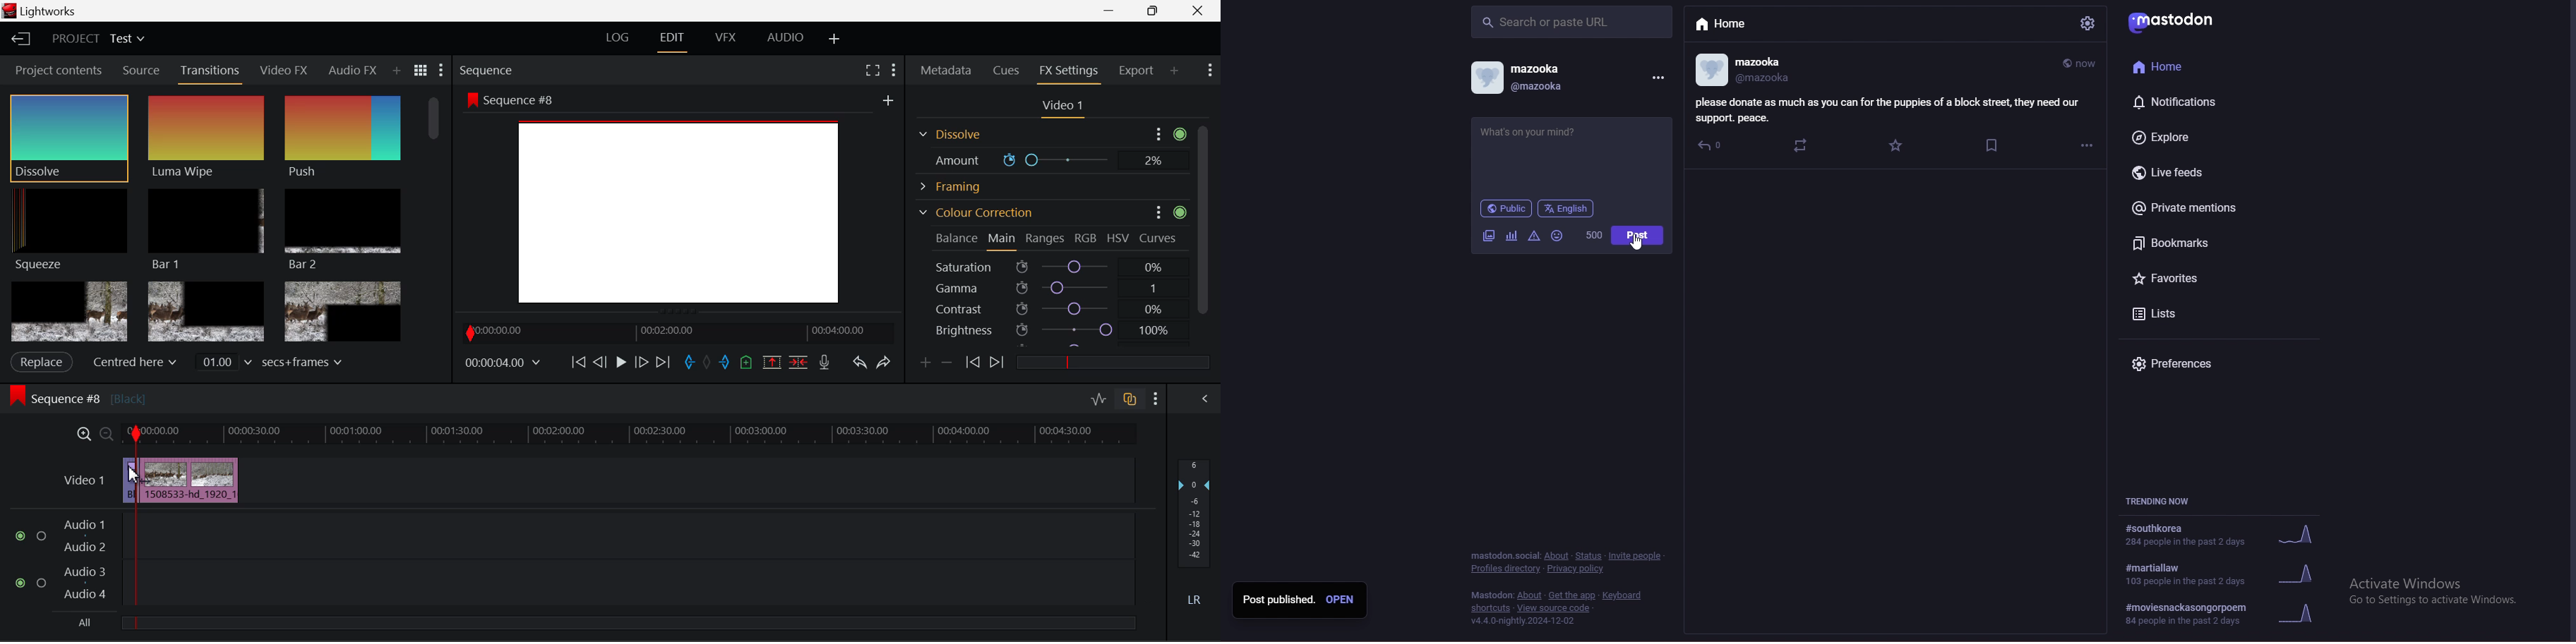  I want to click on cafier they fear, so click(1511, 237).